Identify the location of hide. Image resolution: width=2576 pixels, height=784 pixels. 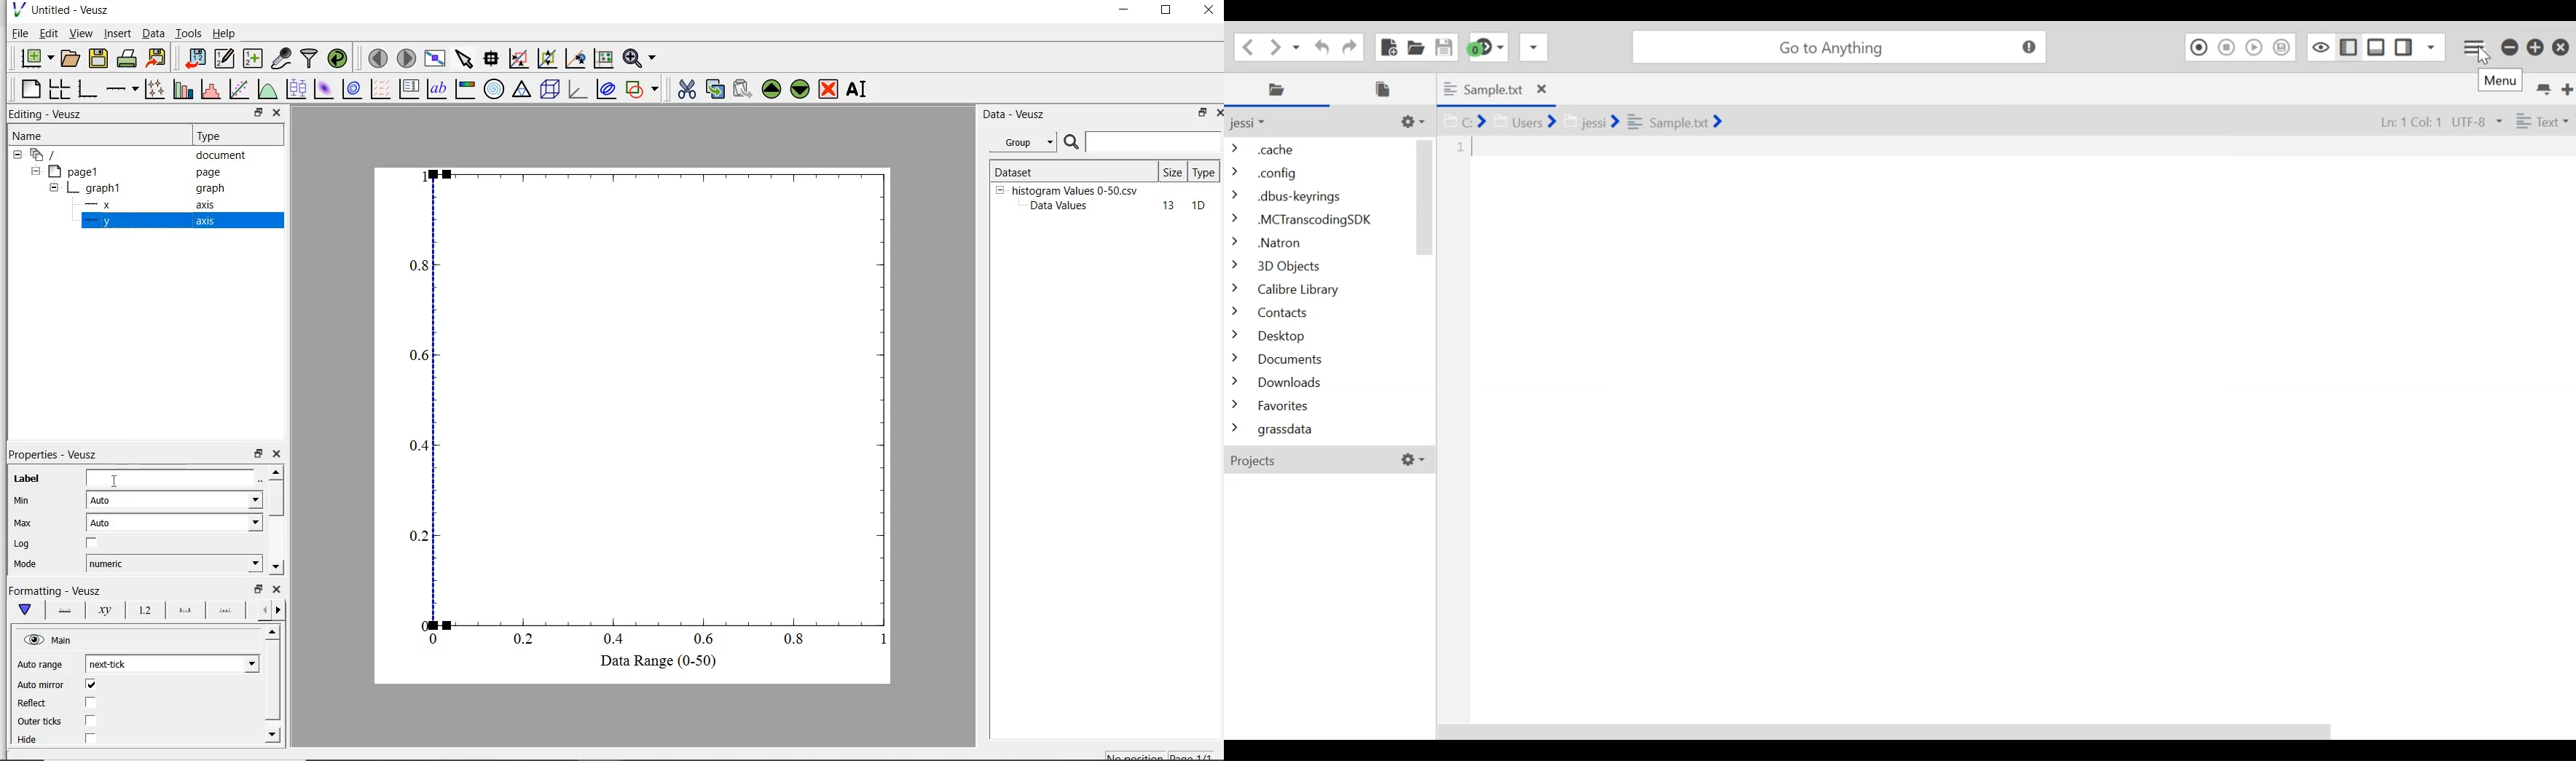
(1000, 190).